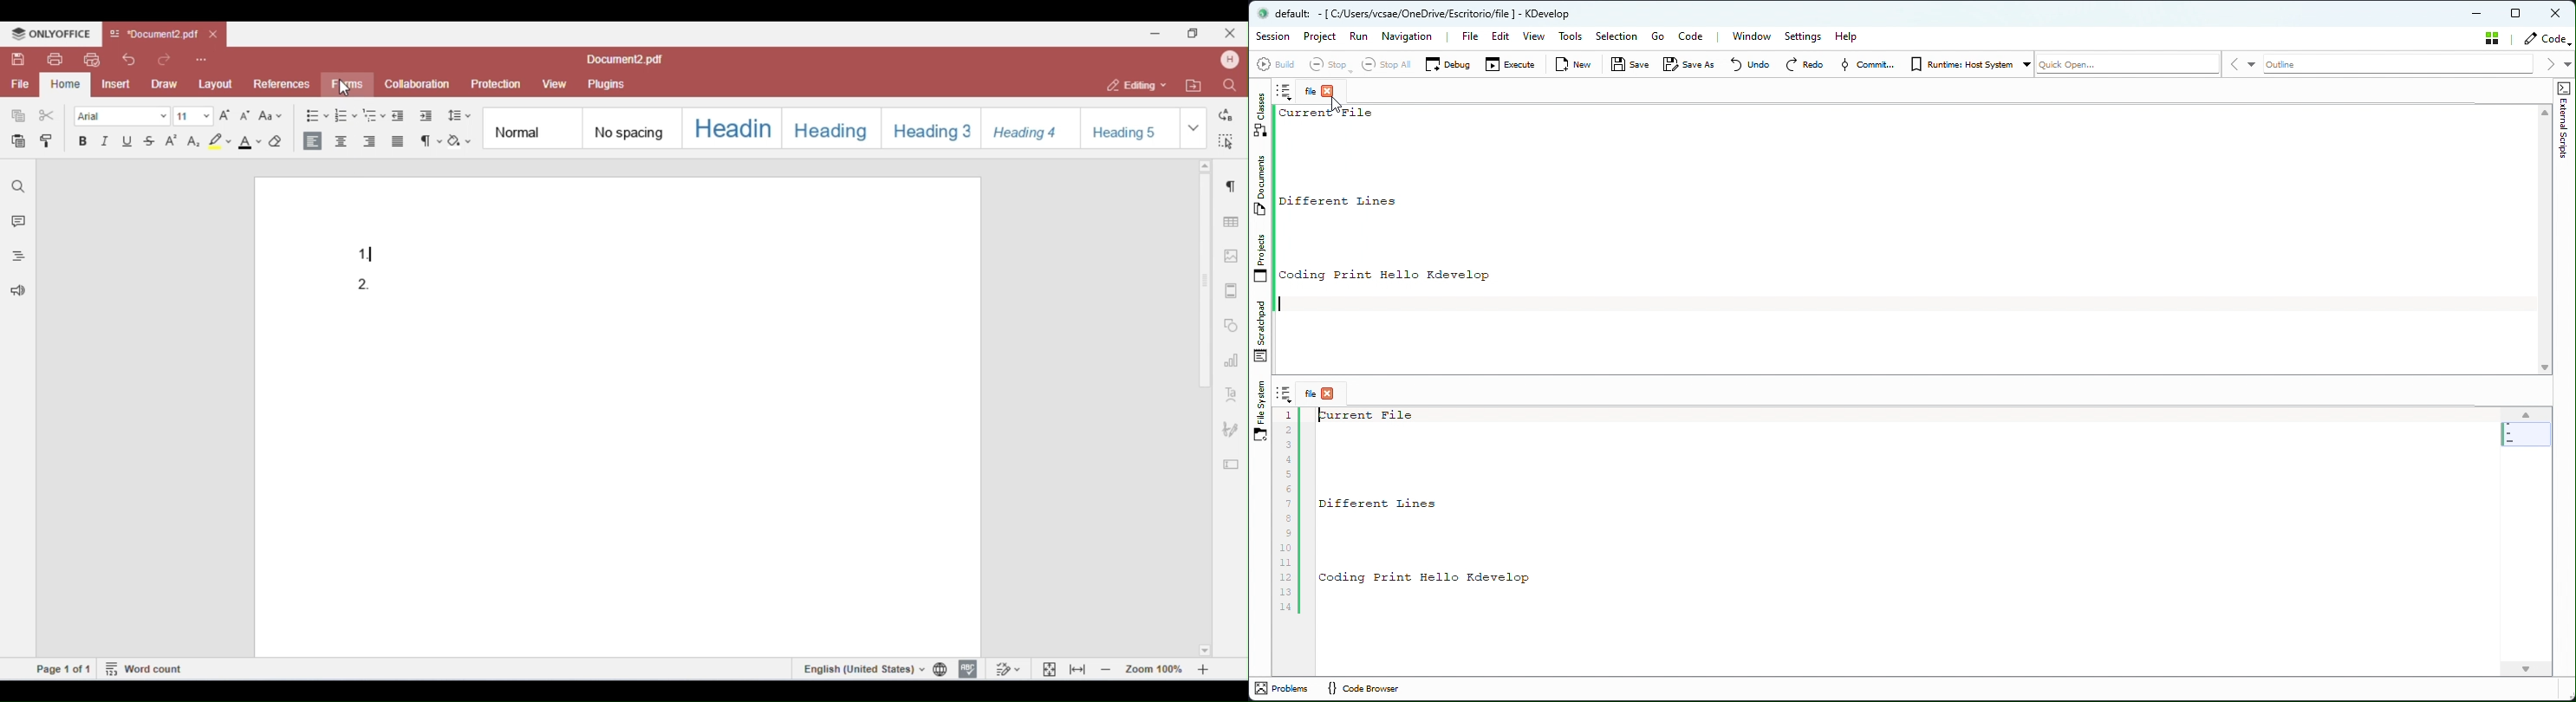 Image resolution: width=2576 pixels, height=728 pixels. What do you see at coordinates (1285, 393) in the screenshot?
I see `Browse tabs` at bounding box center [1285, 393].